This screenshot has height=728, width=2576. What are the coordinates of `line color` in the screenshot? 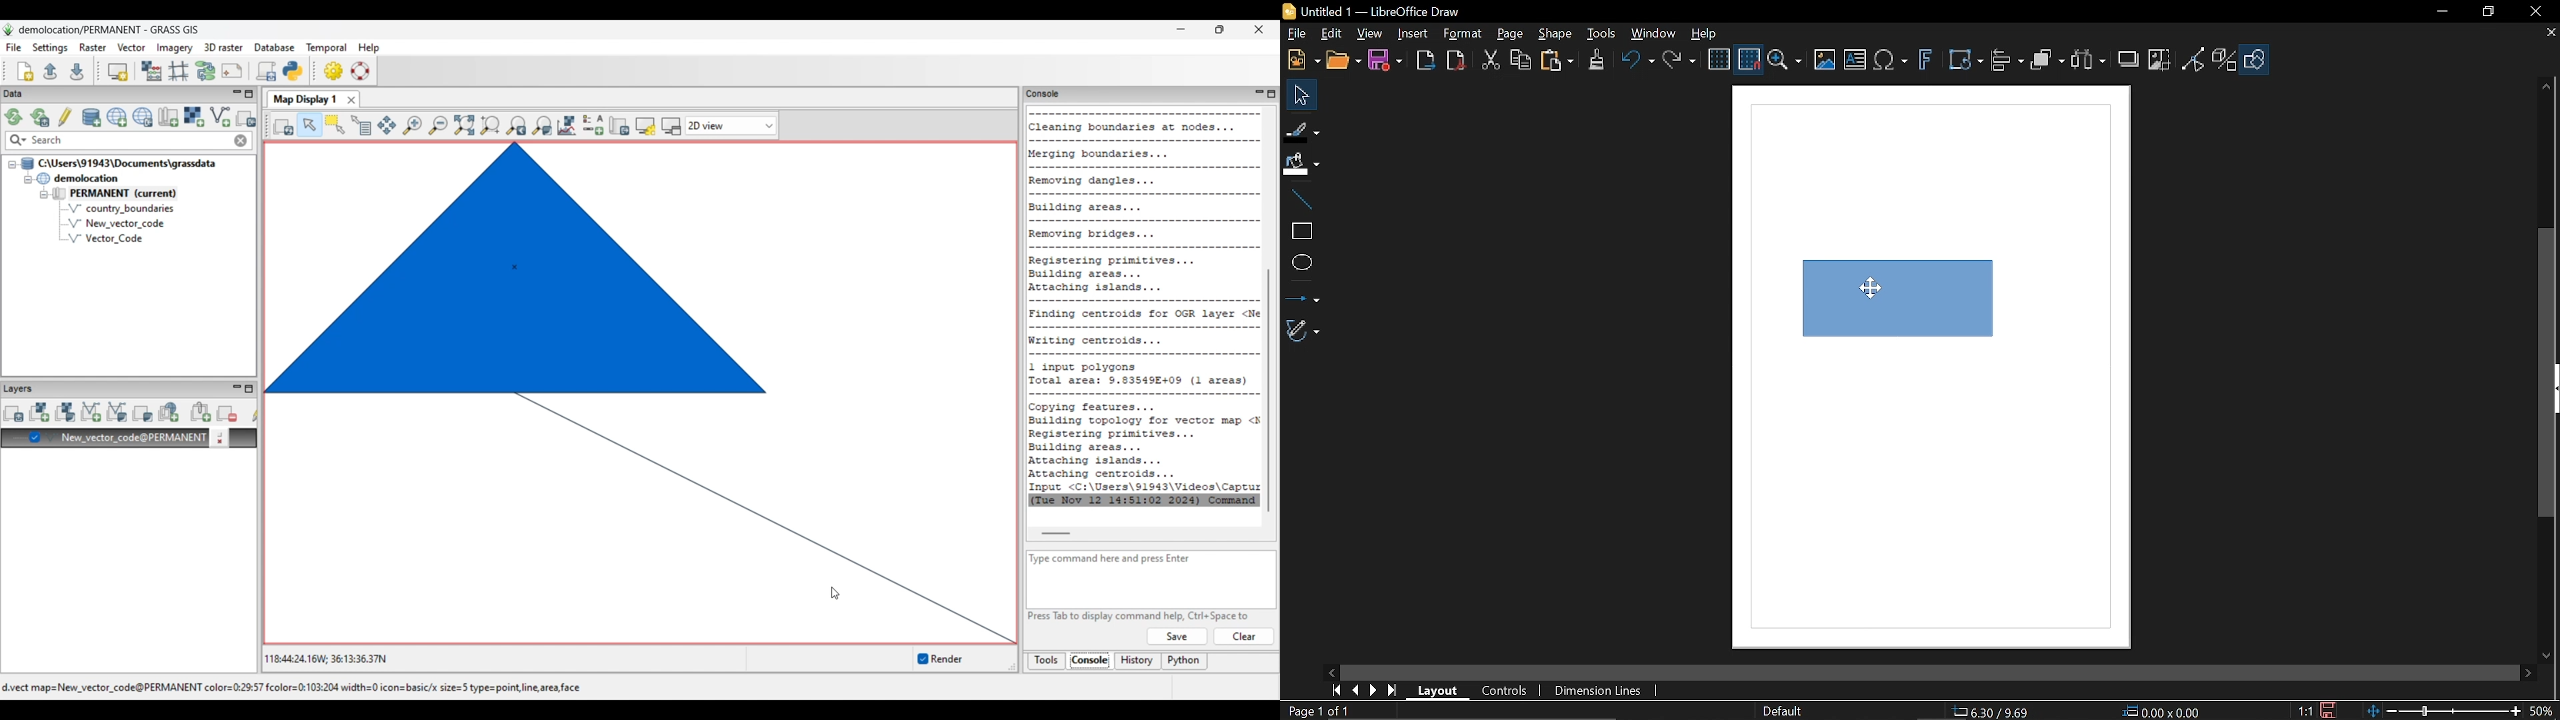 It's located at (1301, 128).